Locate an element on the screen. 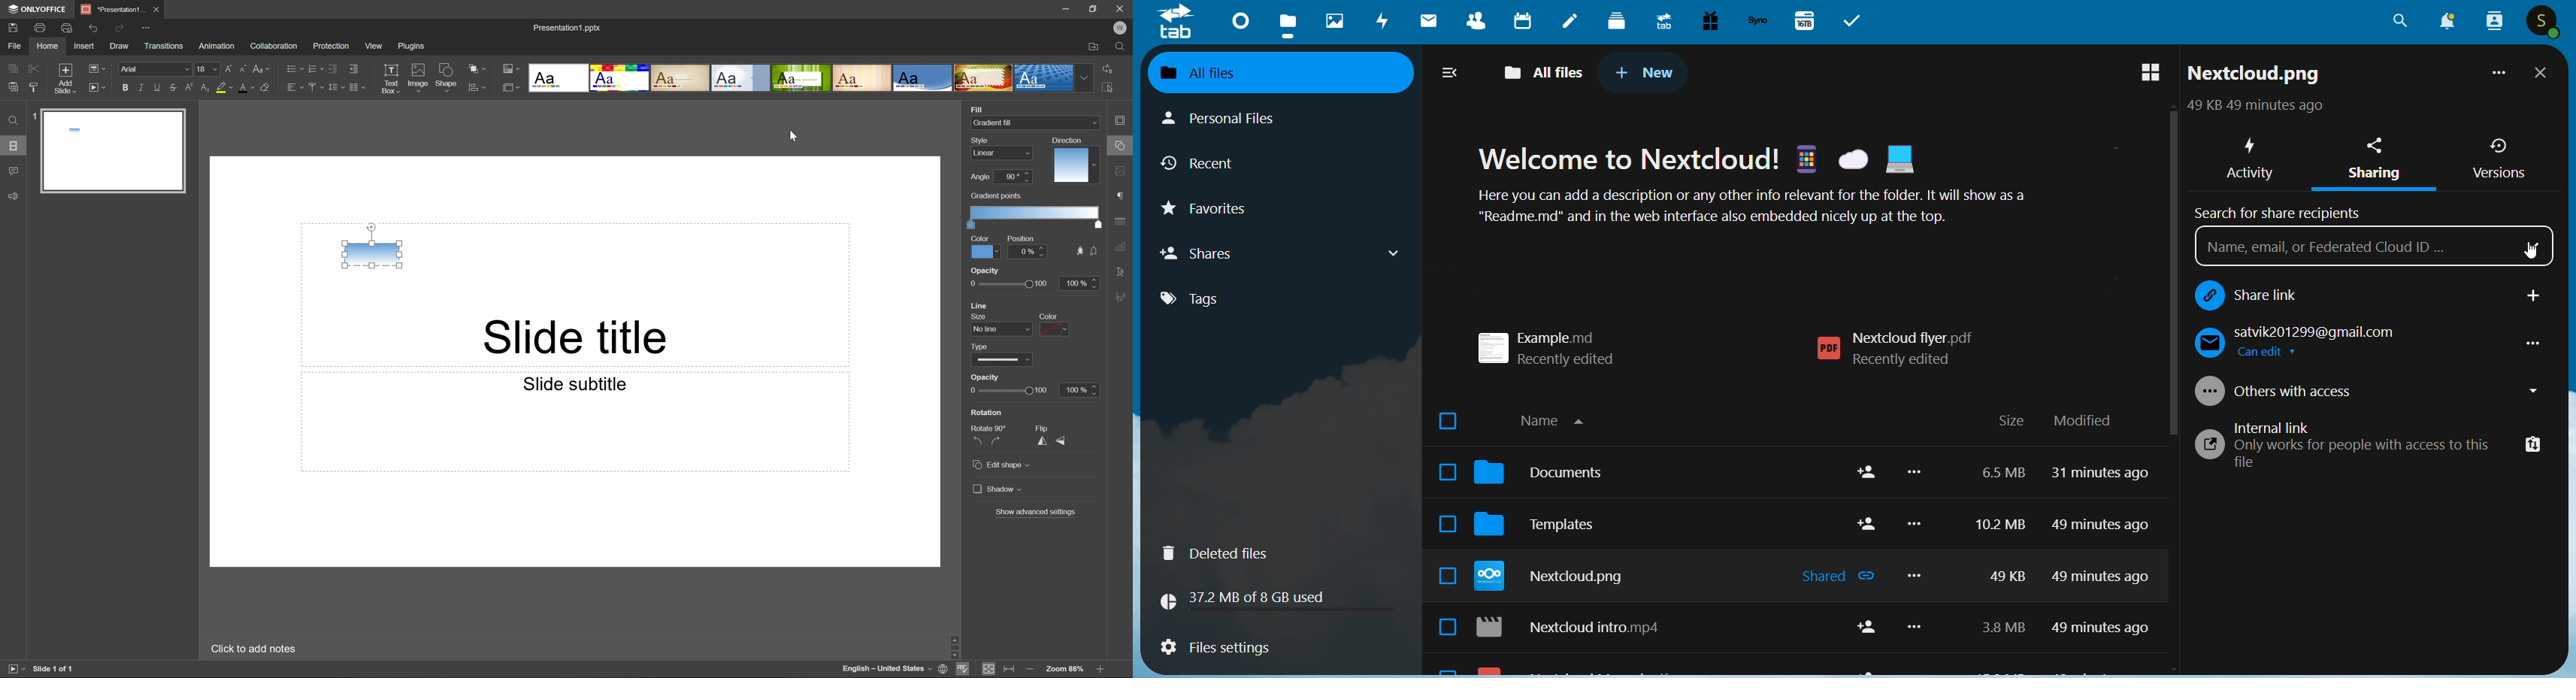 The height and width of the screenshot is (700, 2576). Clear style is located at coordinates (265, 86).